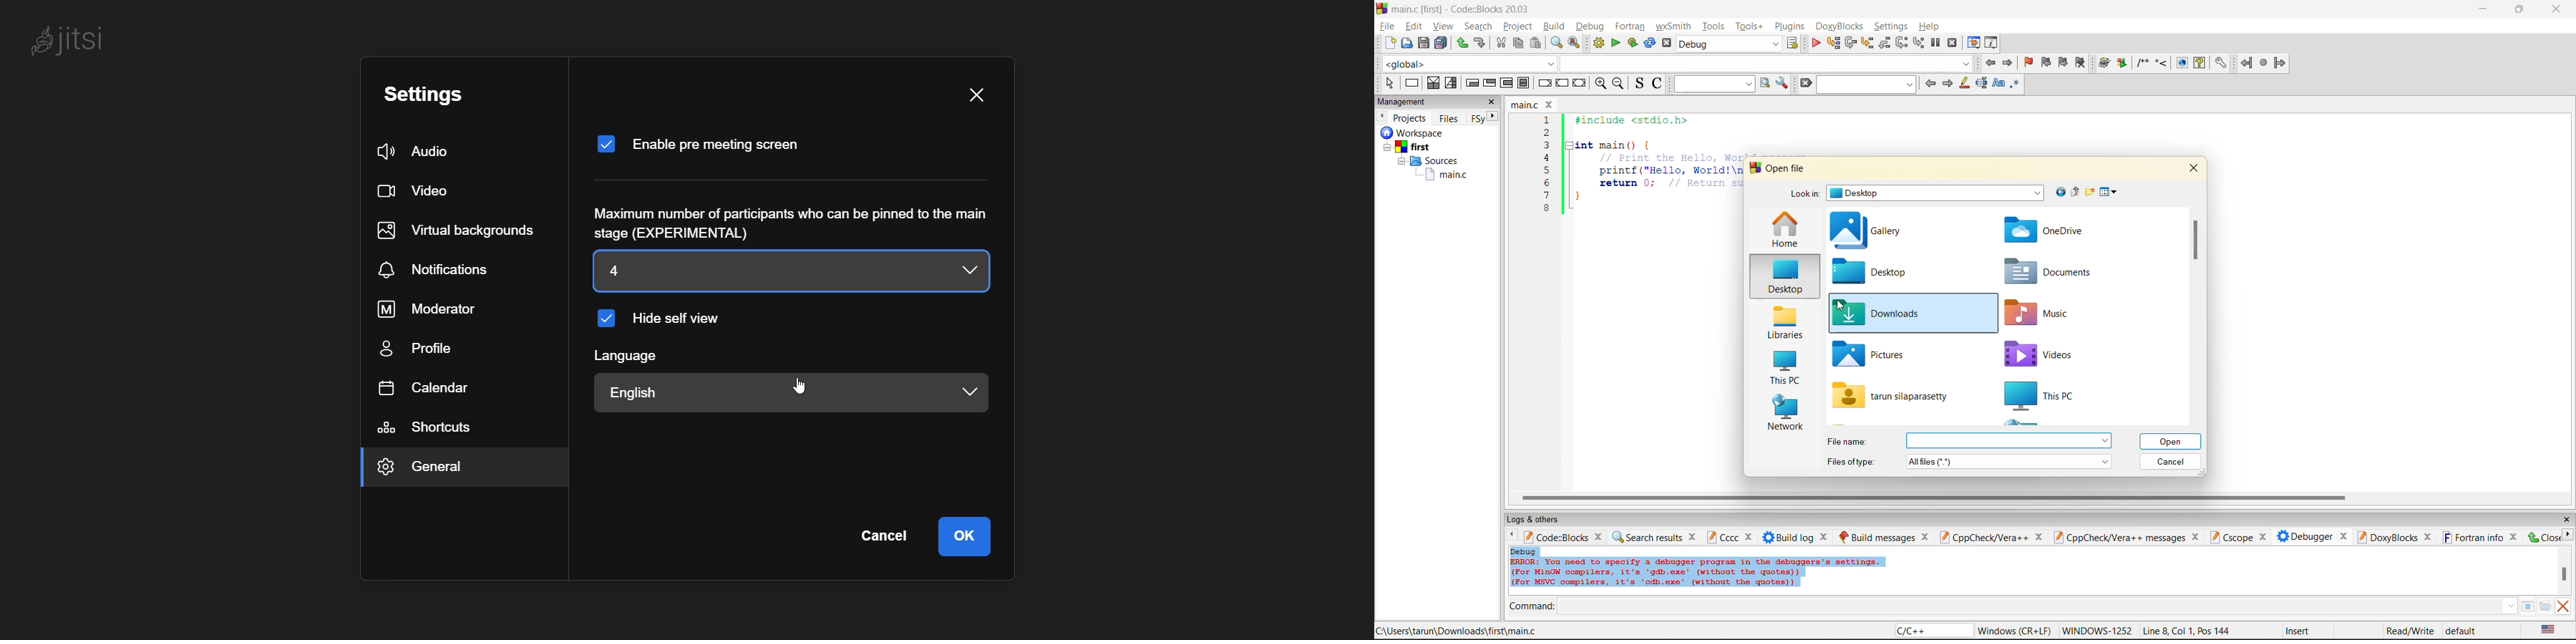  What do you see at coordinates (2142, 63) in the screenshot?
I see `comment` at bounding box center [2142, 63].